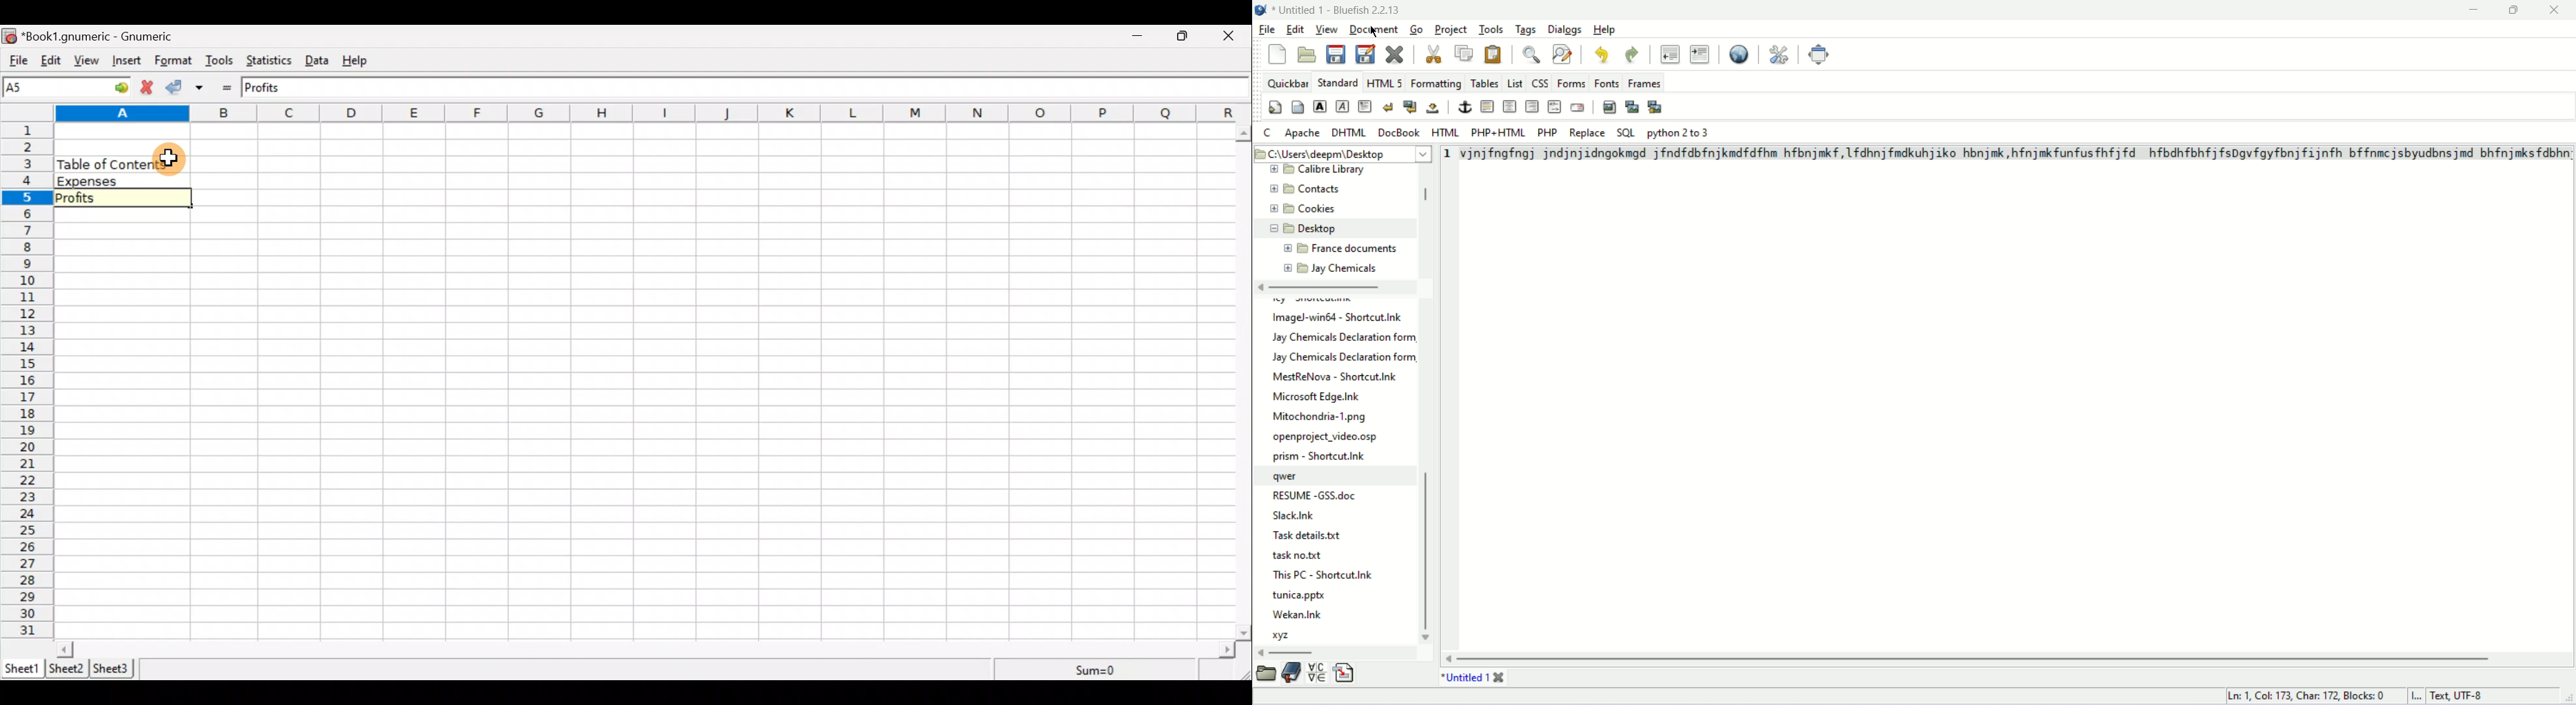 The width and height of the screenshot is (2576, 728). I want to click on This PC - Shortcut.Ink, so click(1322, 574).